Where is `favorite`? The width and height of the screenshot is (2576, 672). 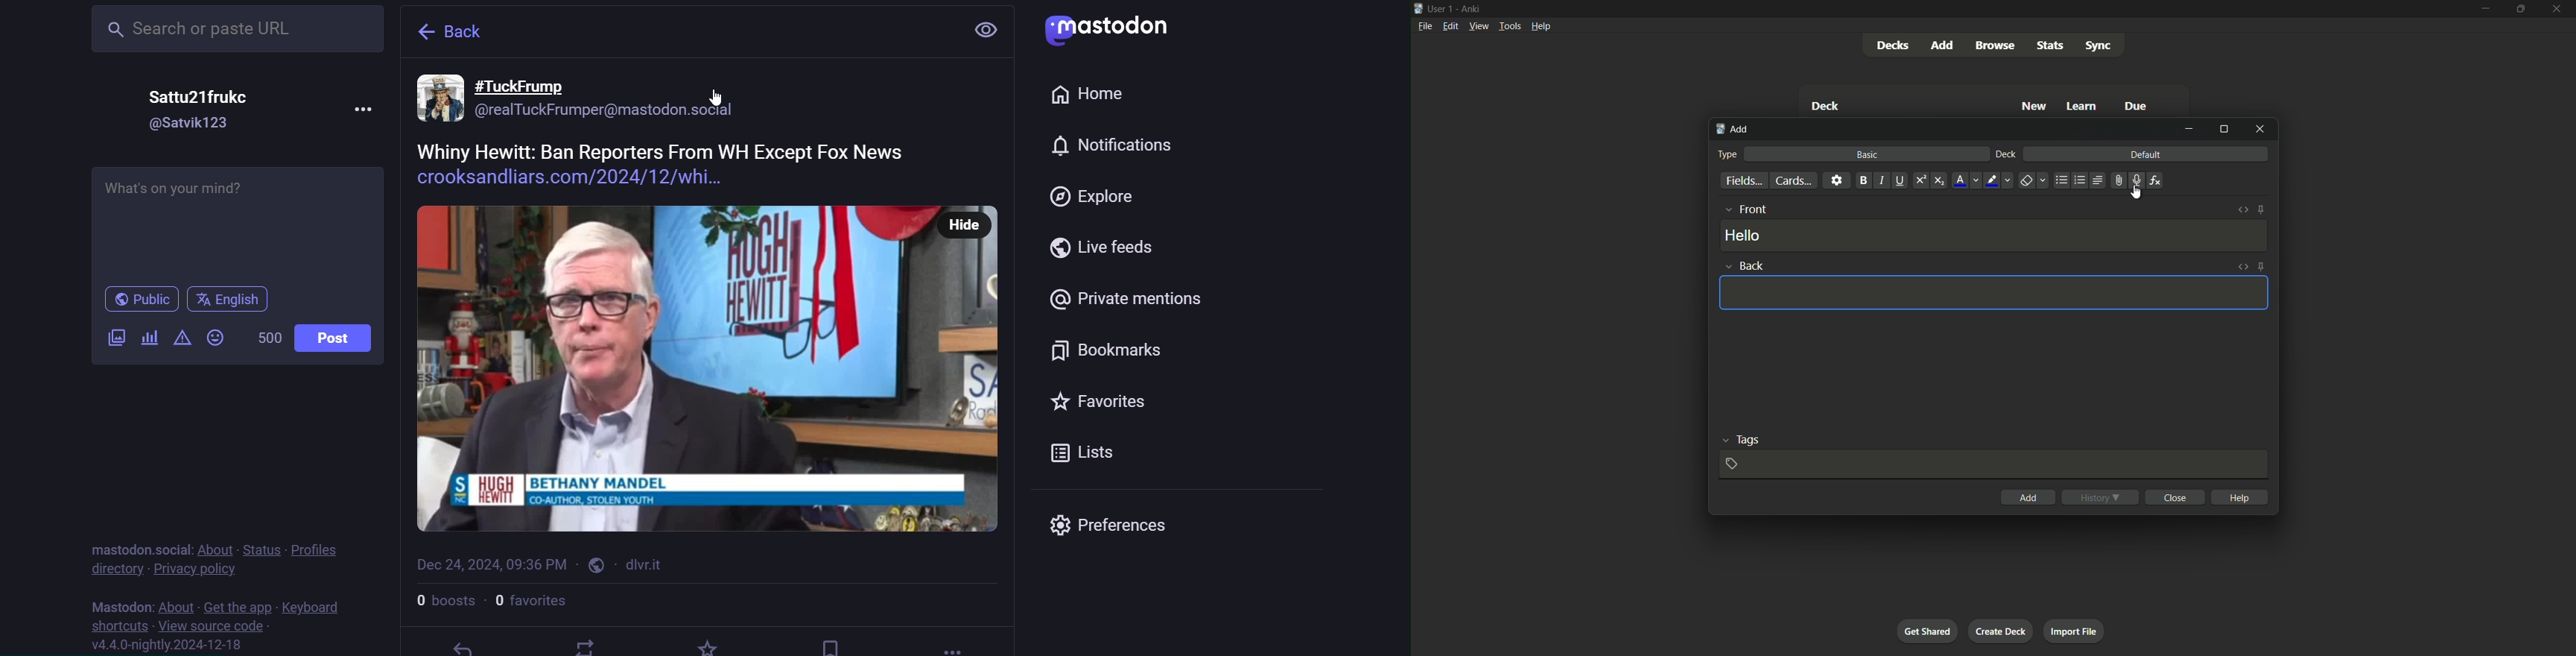 favorite is located at coordinates (709, 646).